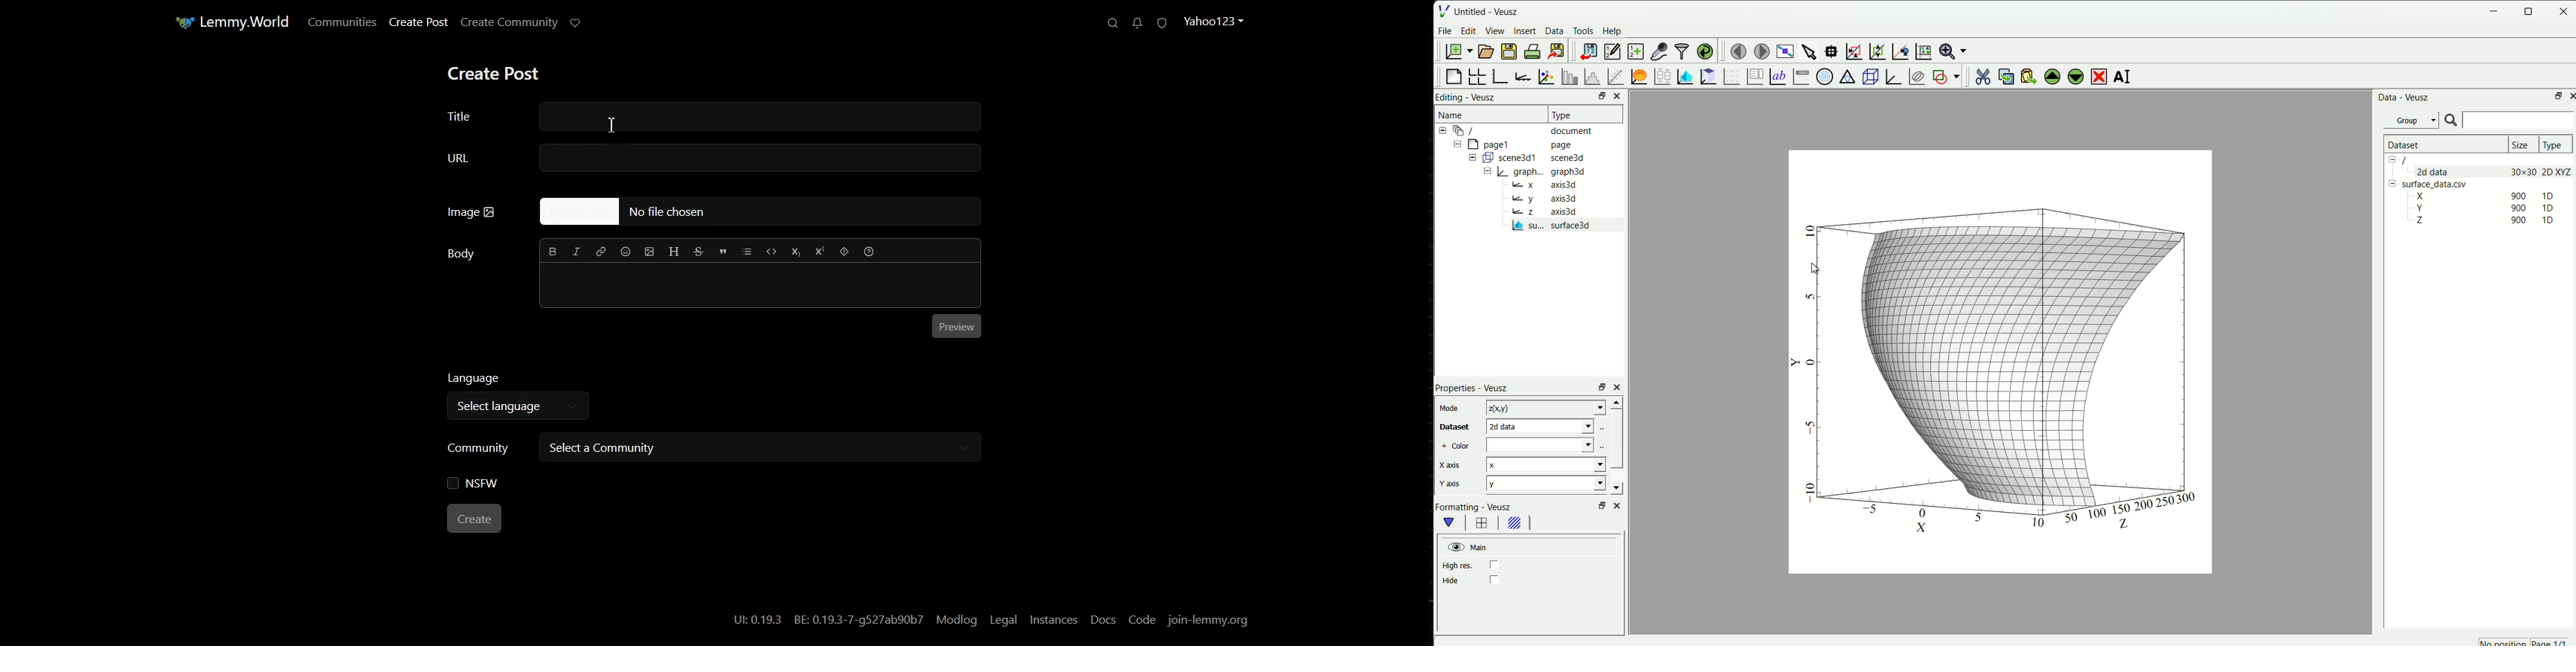 The height and width of the screenshot is (672, 2576). Describe the element at coordinates (2495, 10) in the screenshot. I see `minimise` at that location.